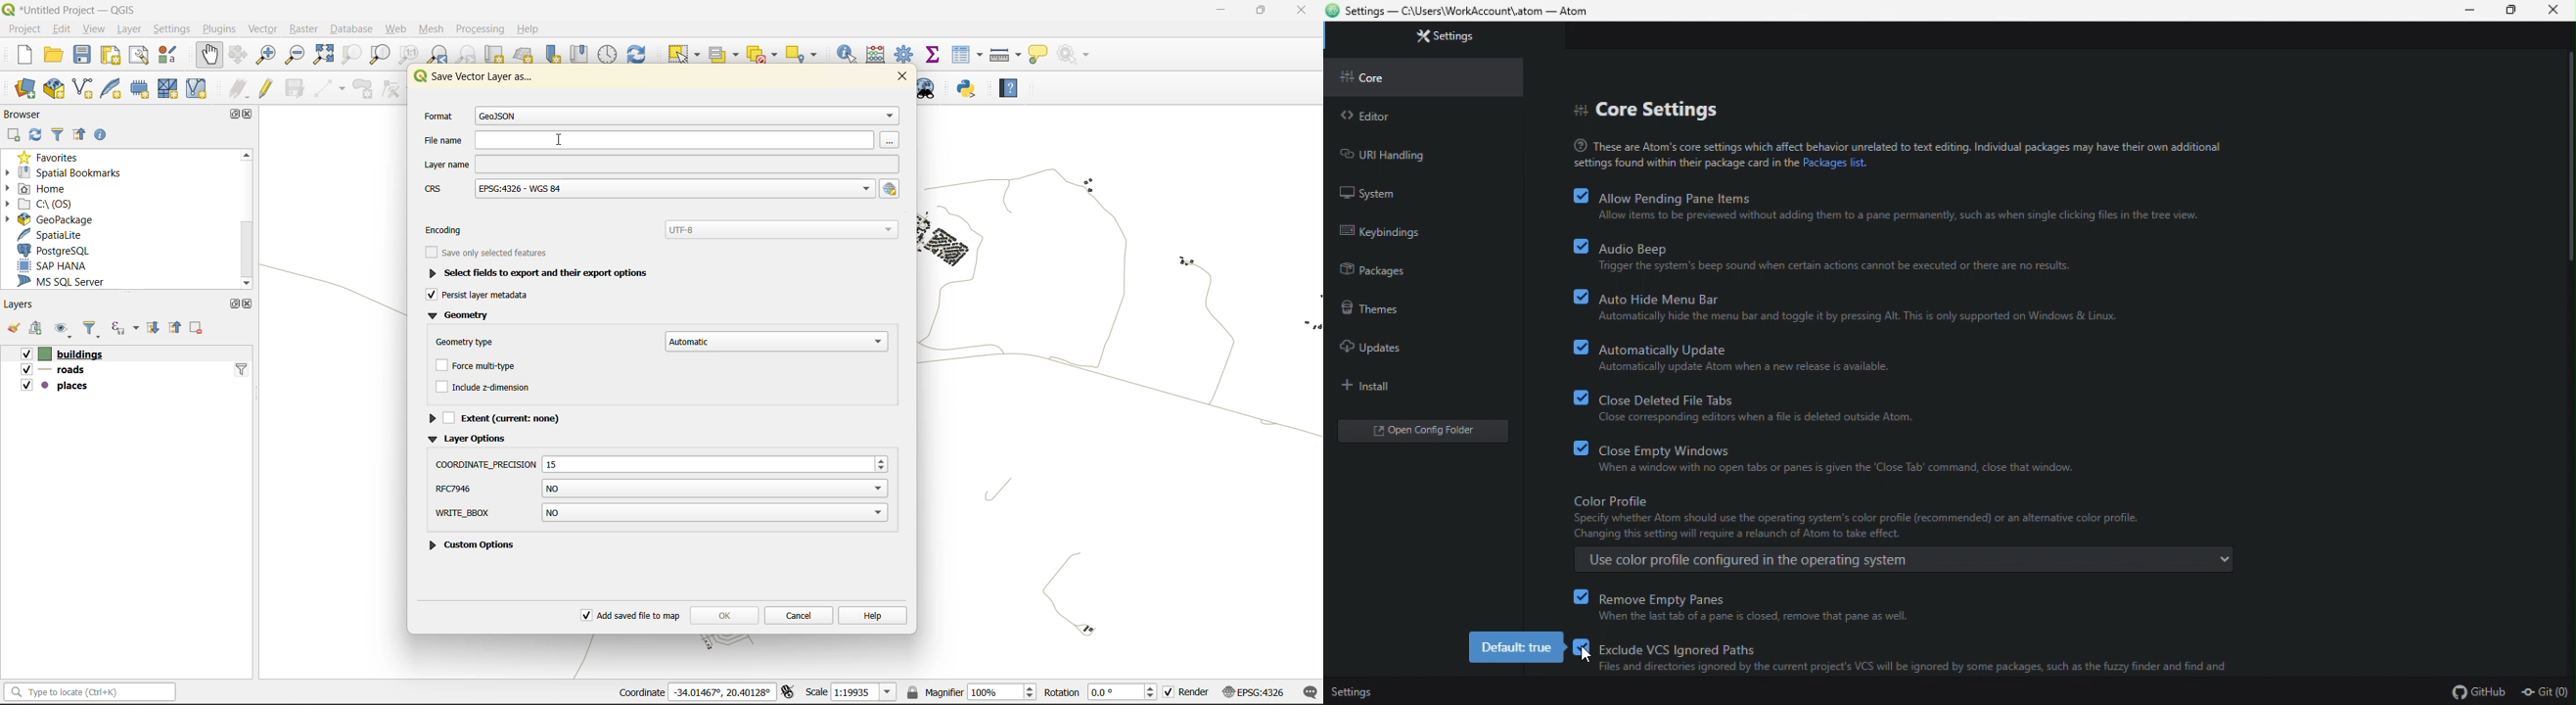 The width and height of the screenshot is (2576, 728). What do you see at coordinates (971, 88) in the screenshot?
I see `python` at bounding box center [971, 88].